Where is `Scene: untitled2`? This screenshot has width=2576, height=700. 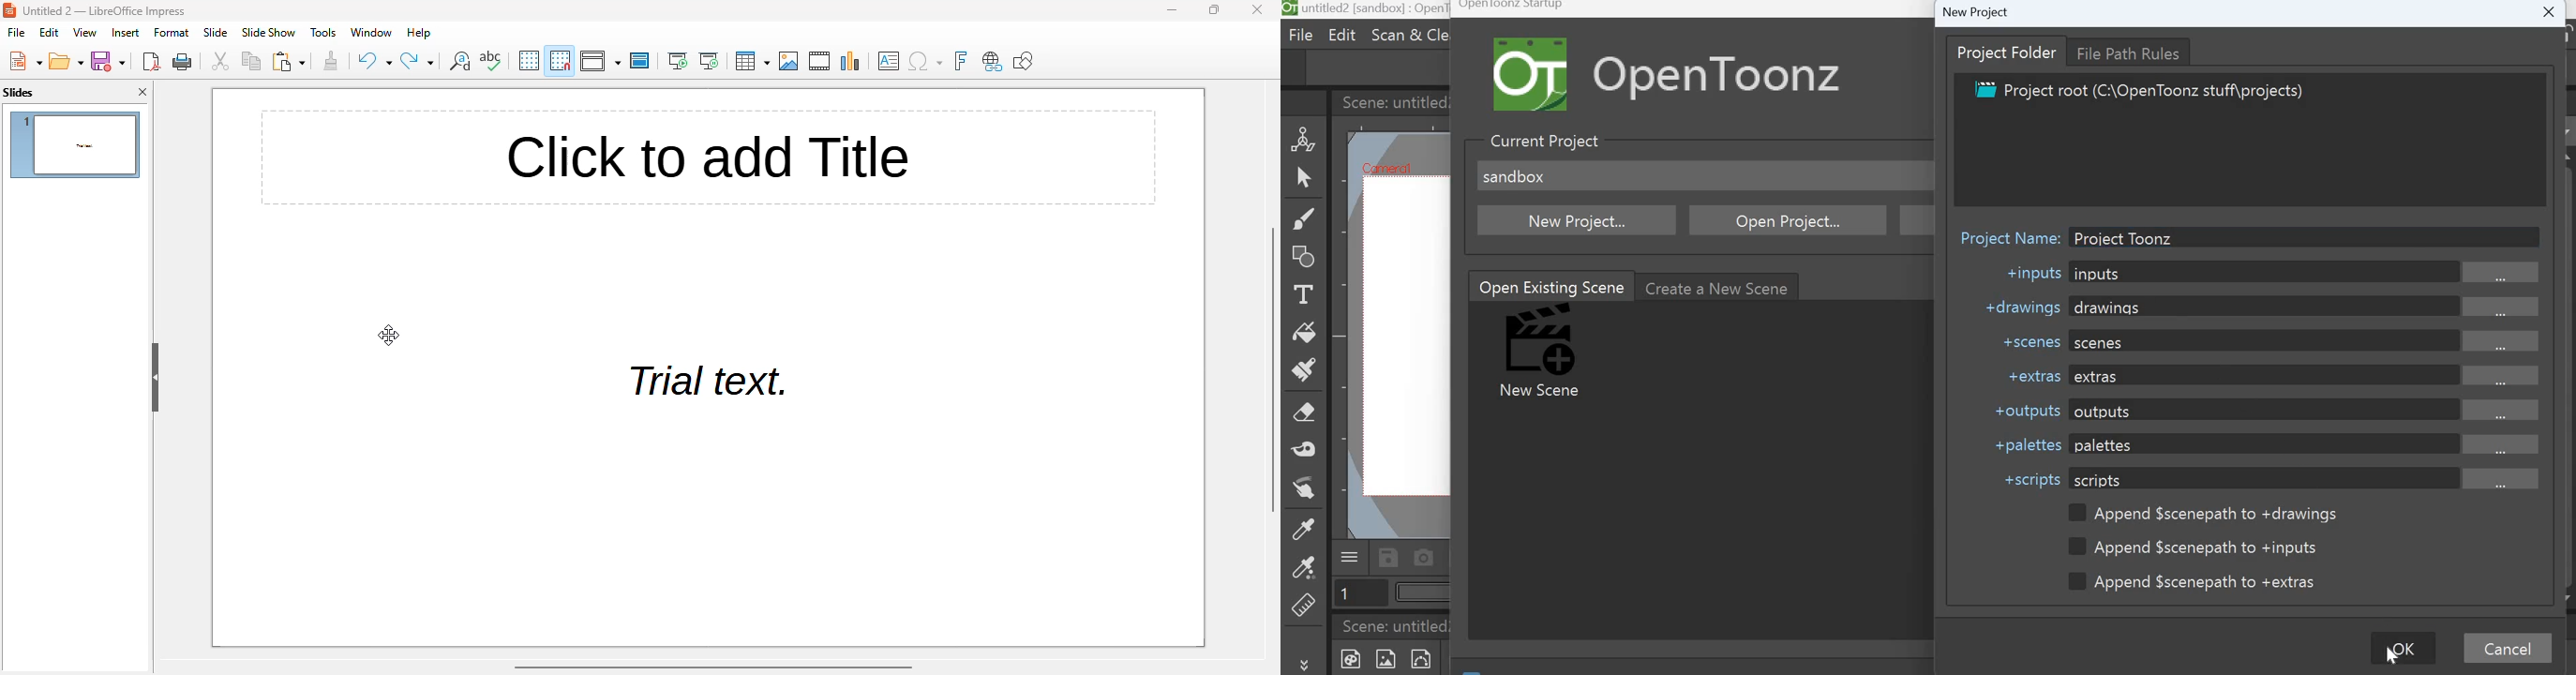 Scene: untitled2 is located at coordinates (1391, 101).